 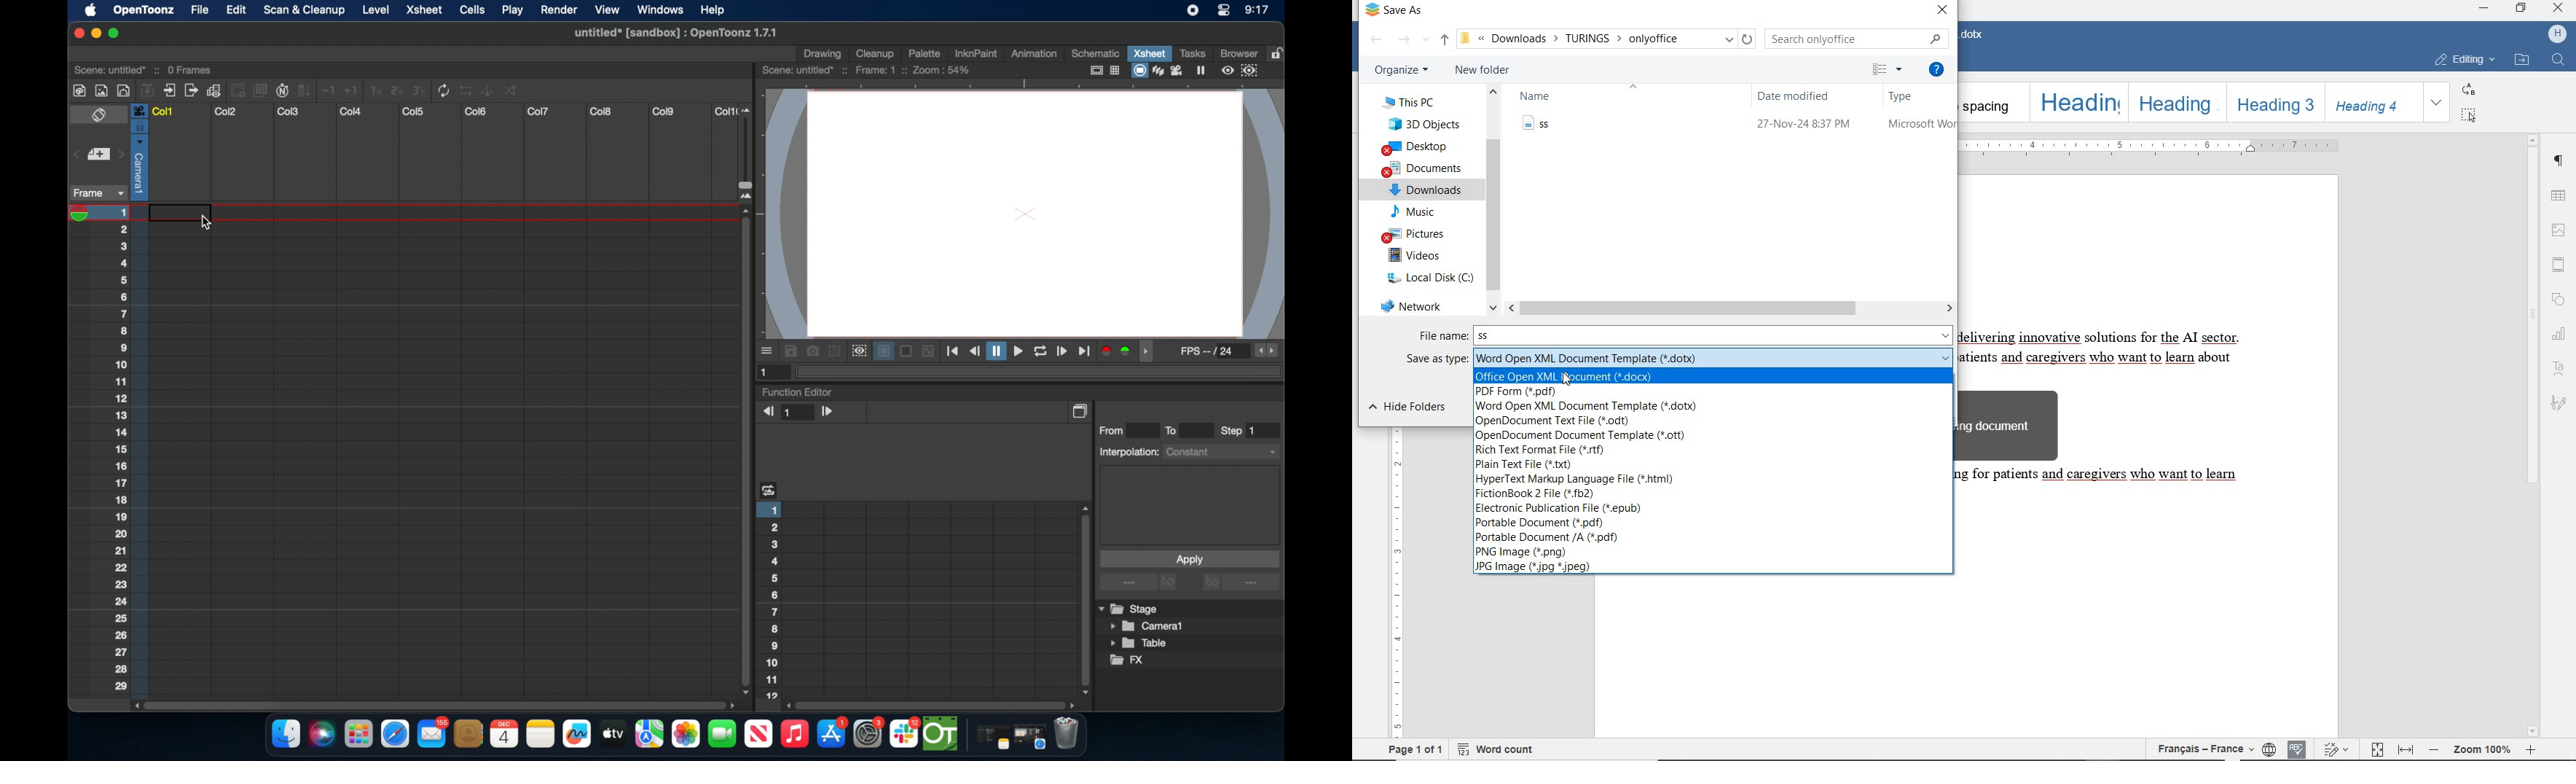 I want to click on ZOOM OUT OR ZOOM IN, so click(x=2484, y=749).